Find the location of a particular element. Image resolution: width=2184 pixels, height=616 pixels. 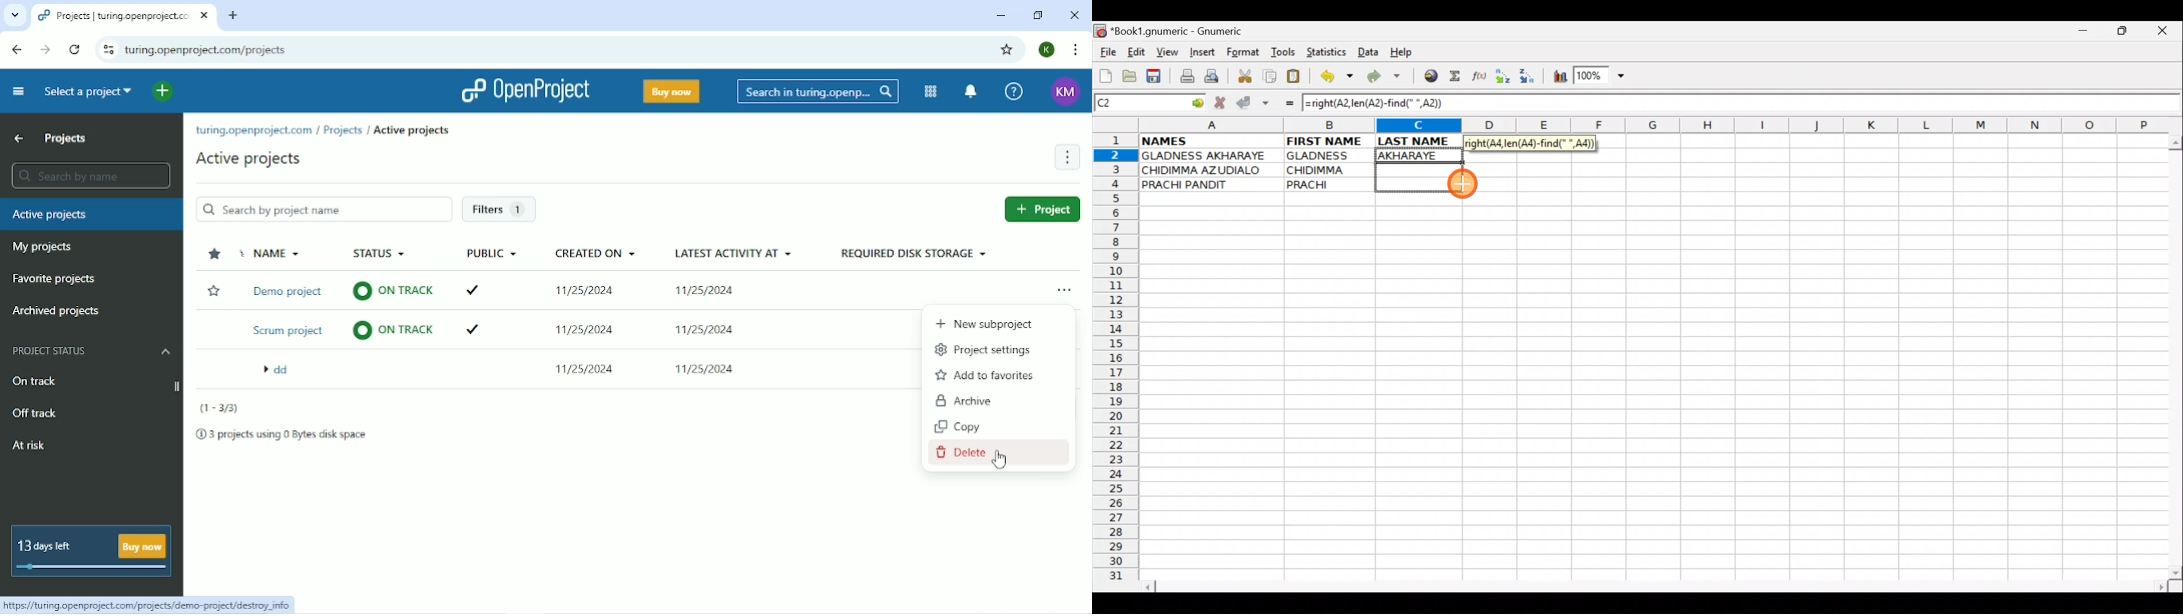

CHIDIMMA is located at coordinates (1330, 169).